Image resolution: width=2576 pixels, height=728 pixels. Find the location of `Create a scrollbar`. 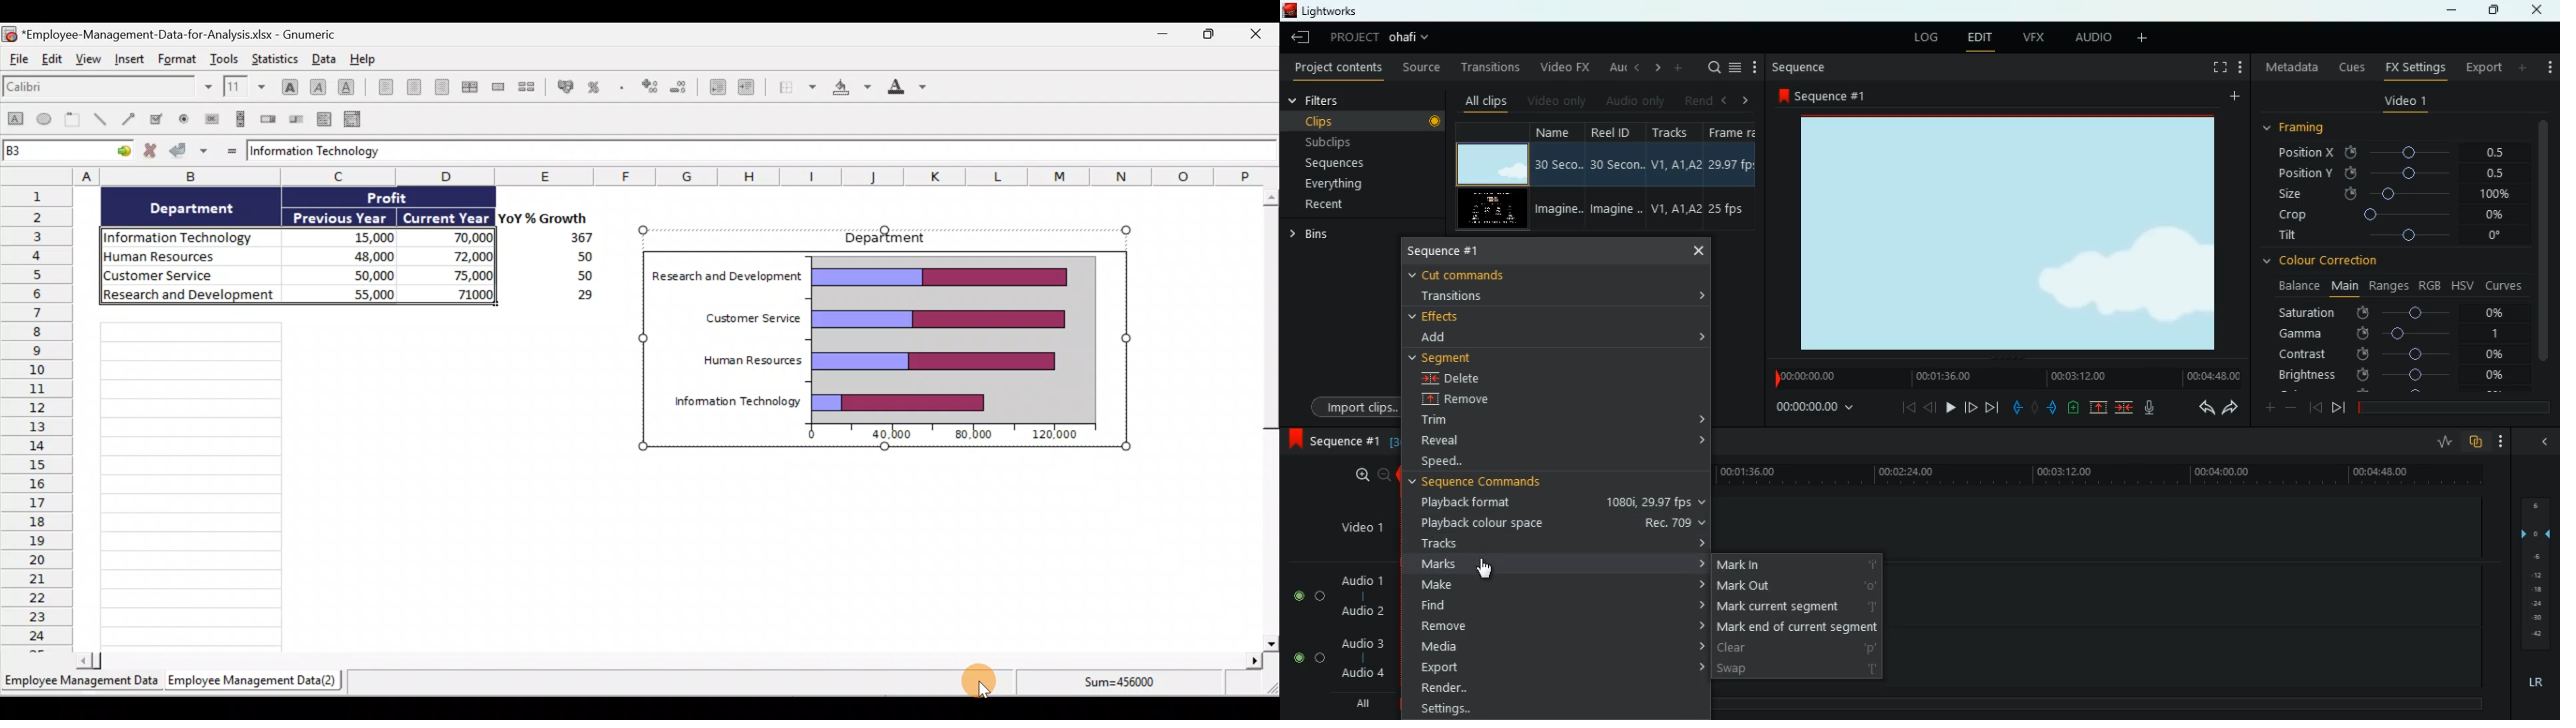

Create a scrollbar is located at coordinates (241, 118).